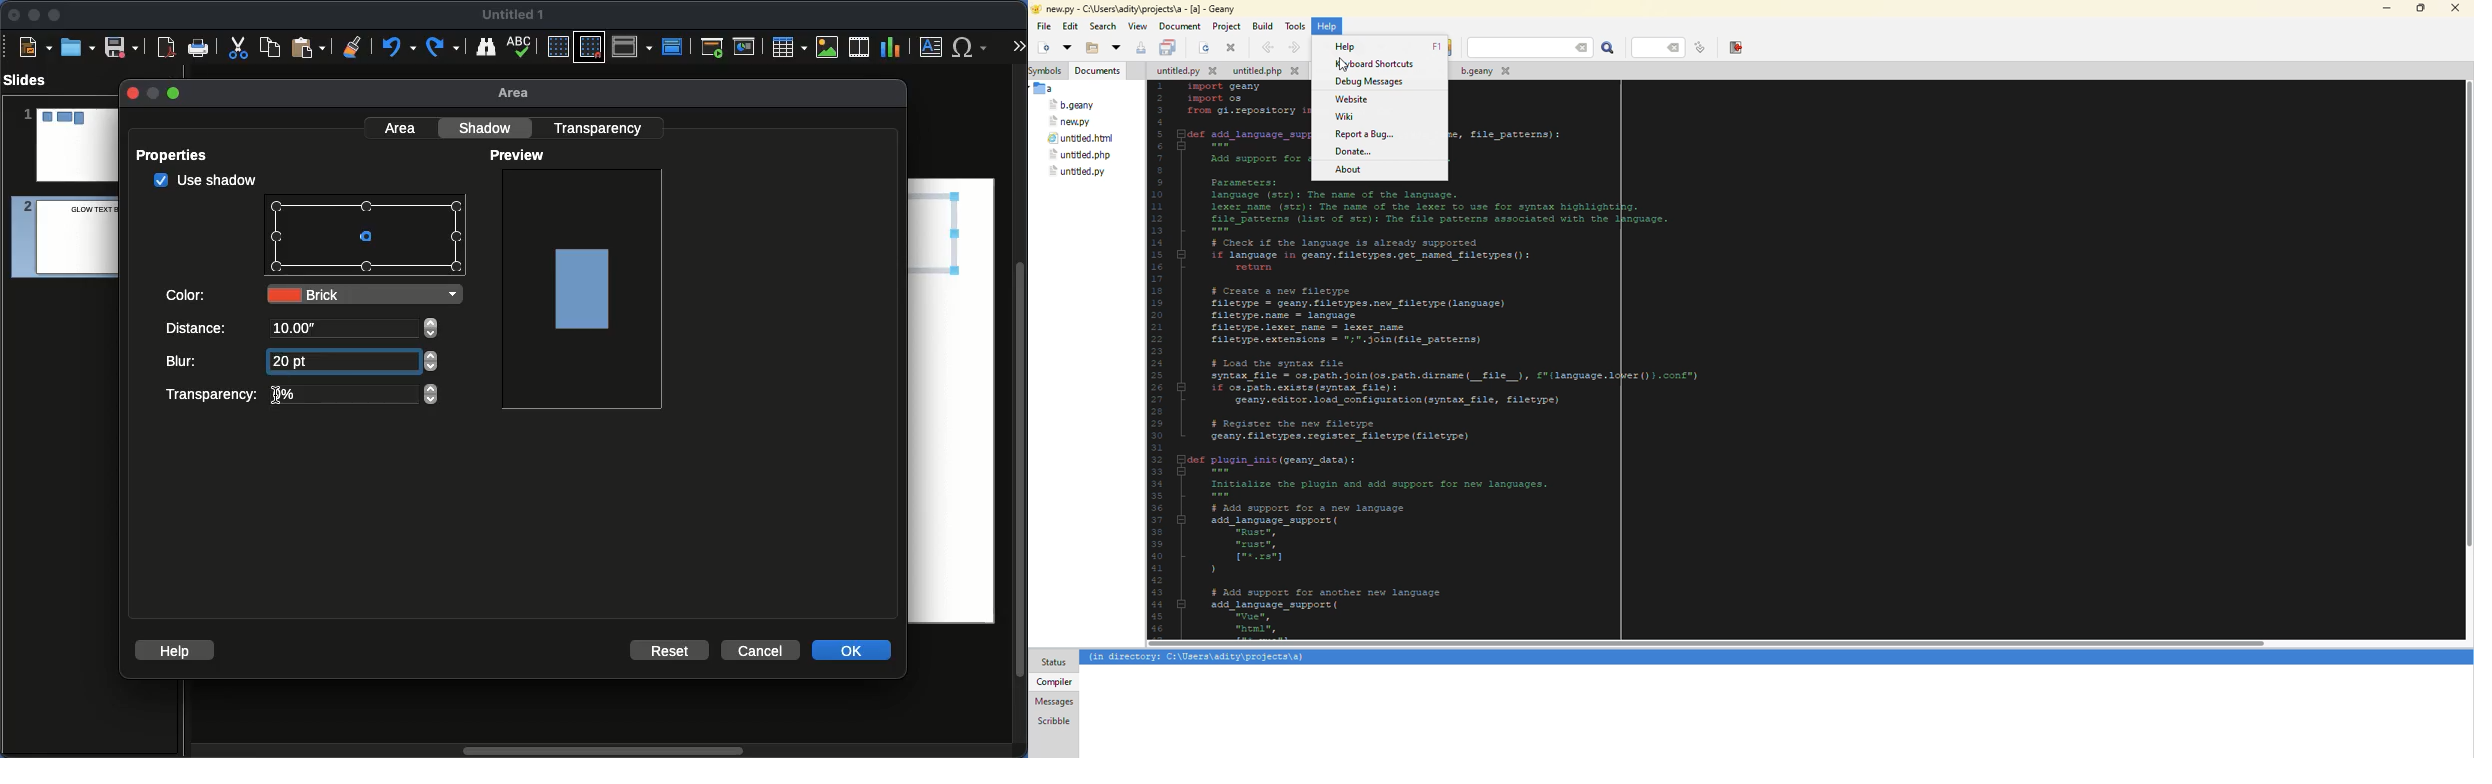 The height and width of the screenshot is (784, 2492). What do you see at coordinates (166, 48) in the screenshot?
I see `Export as PDF` at bounding box center [166, 48].